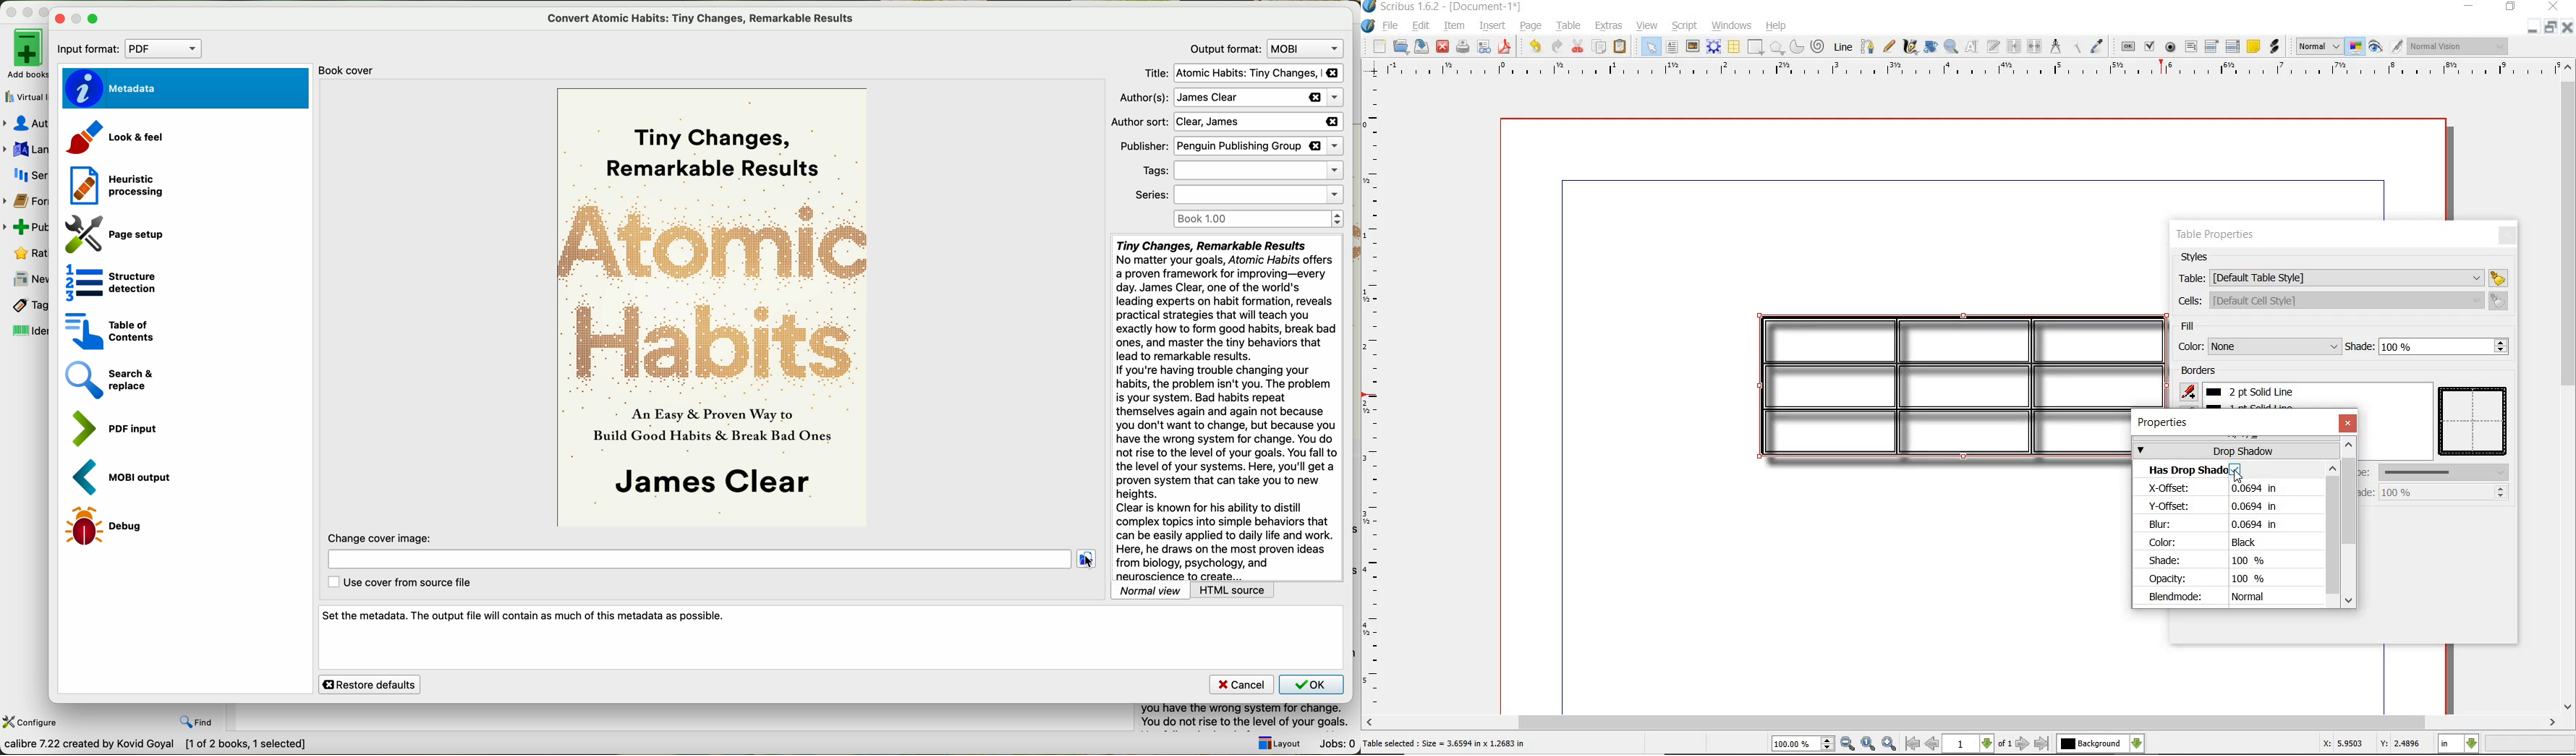 The width and height of the screenshot is (2576, 756). Describe the element at coordinates (2352, 46) in the screenshot. I see `toggle color management system` at that location.